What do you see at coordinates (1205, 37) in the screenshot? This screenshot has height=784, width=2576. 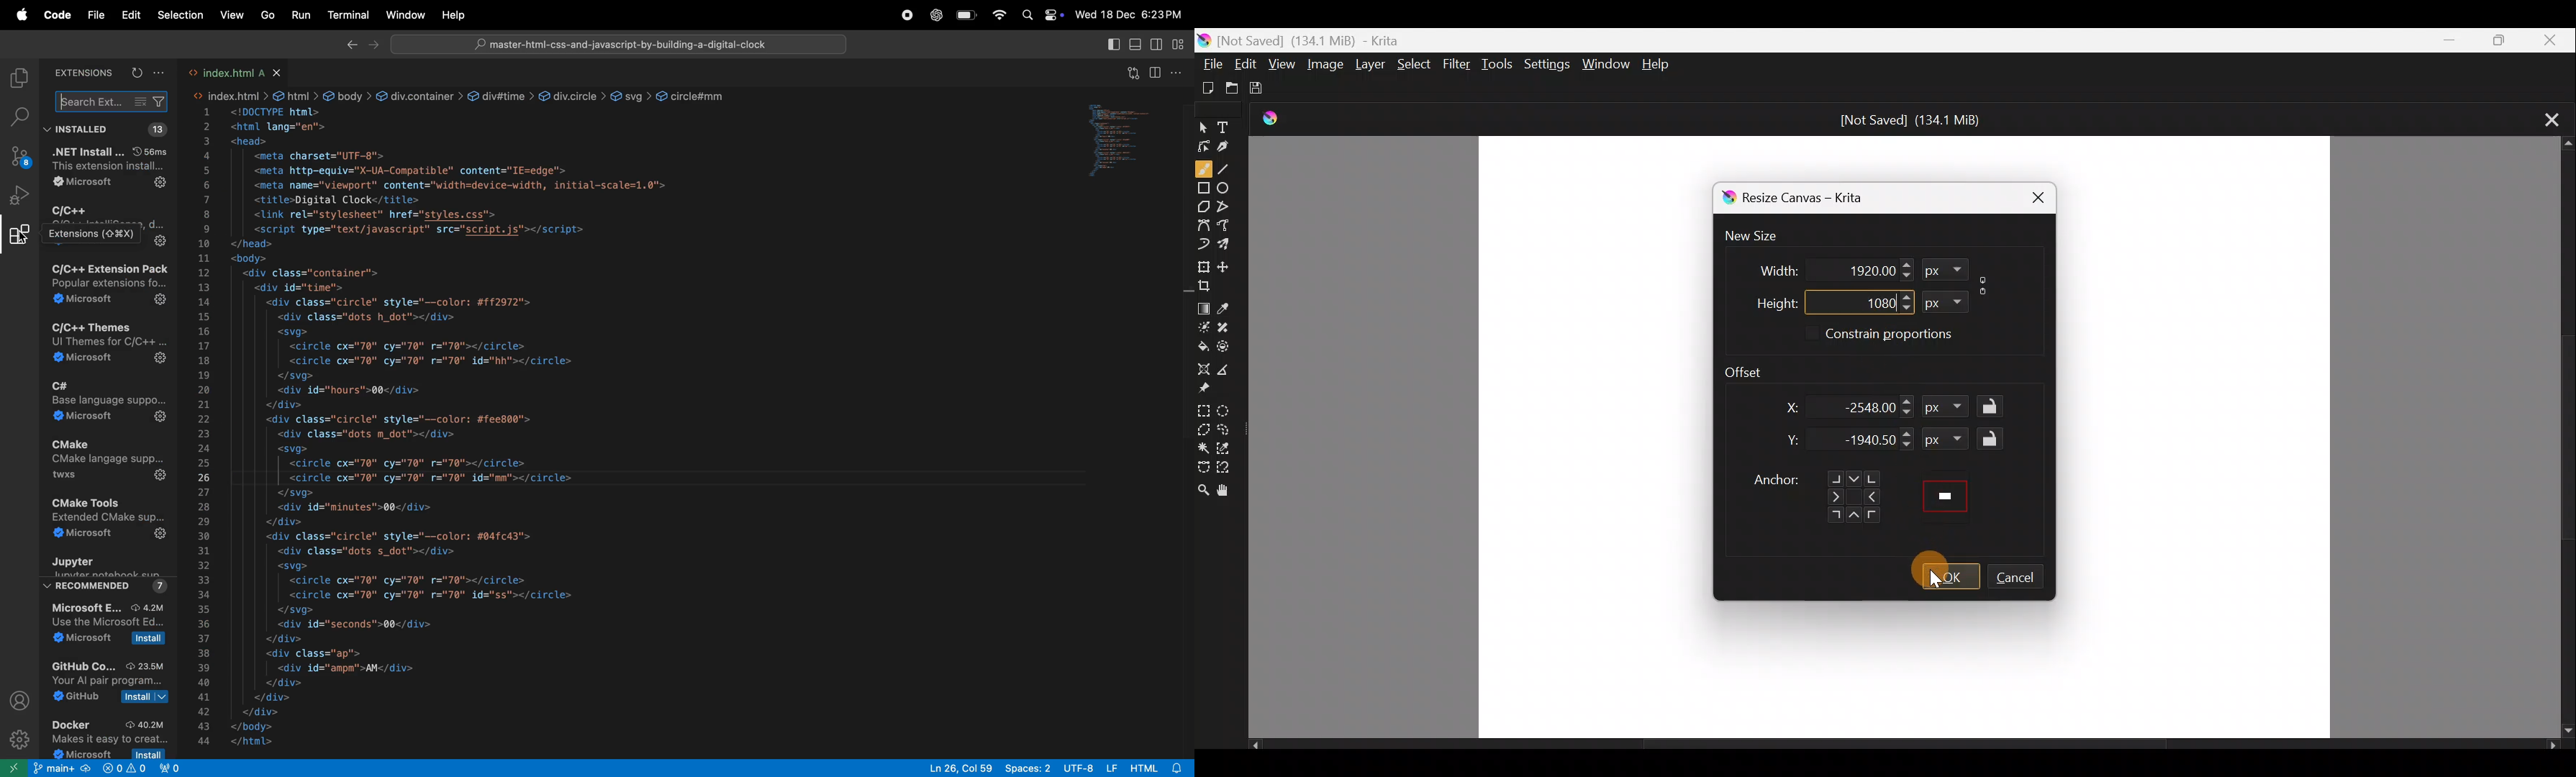 I see `Krita Logo` at bounding box center [1205, 37].